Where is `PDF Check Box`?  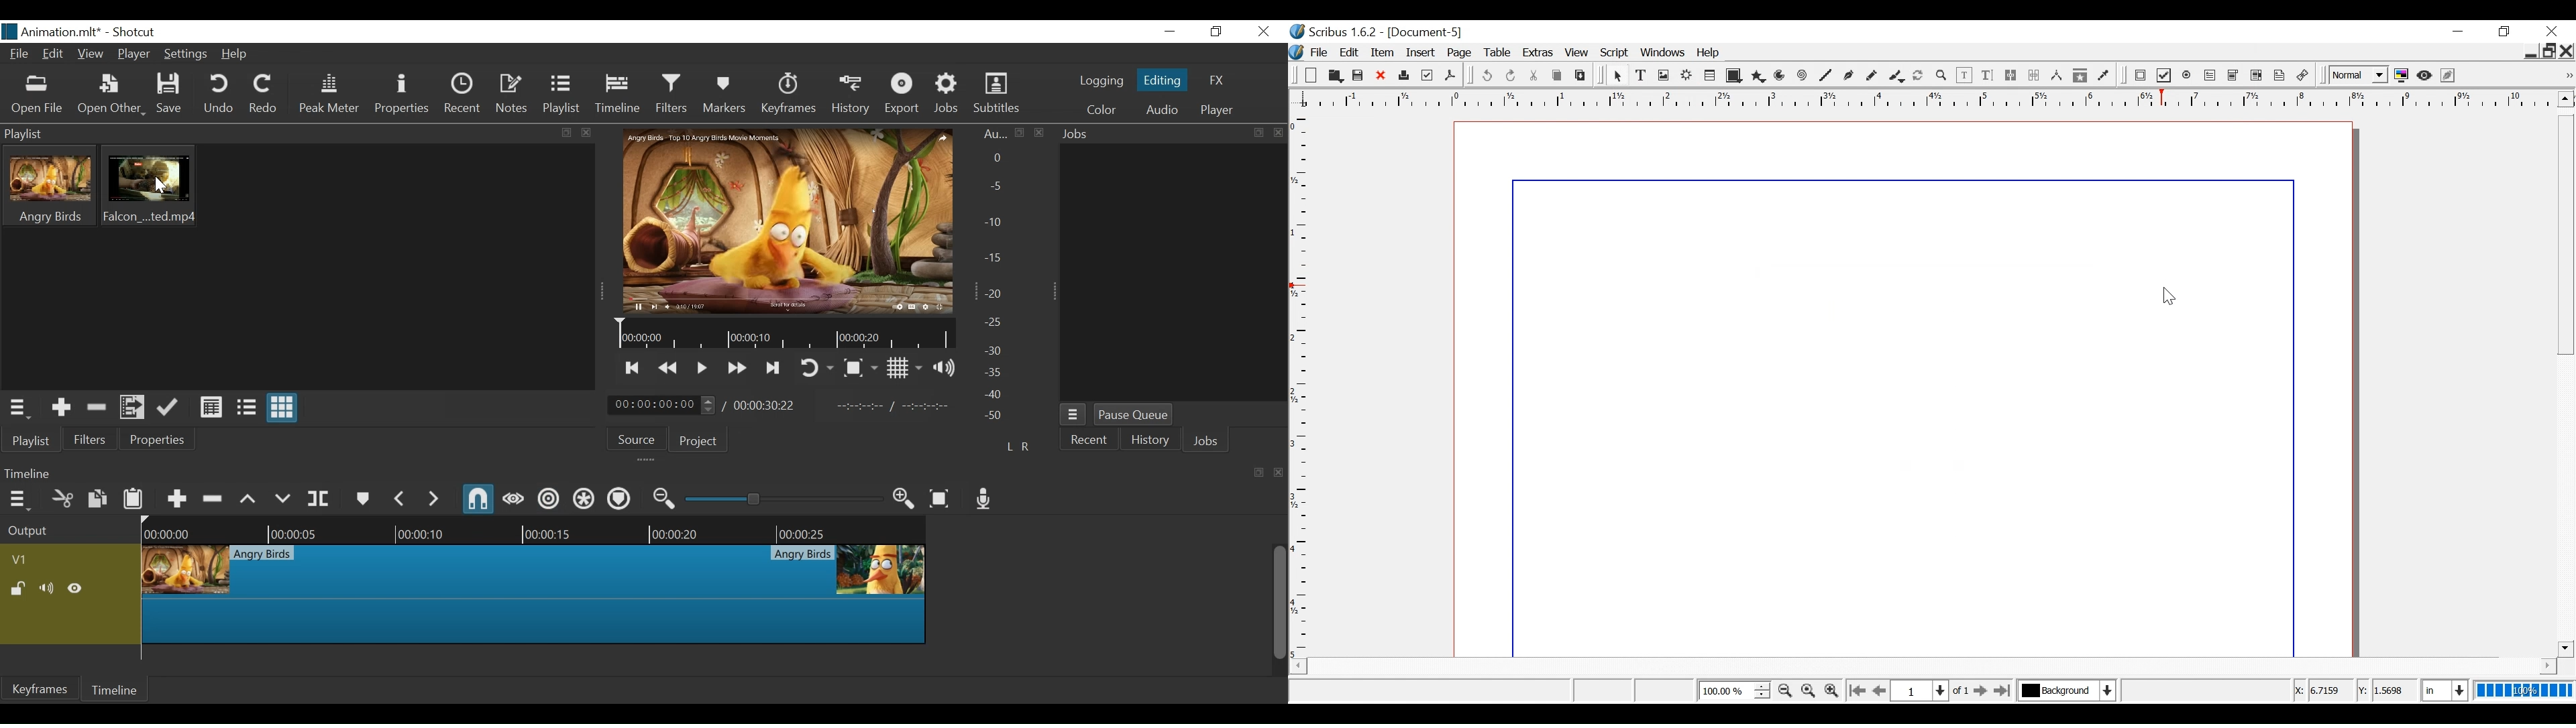
PDF Check Box is located at coordinates (2164, 76).